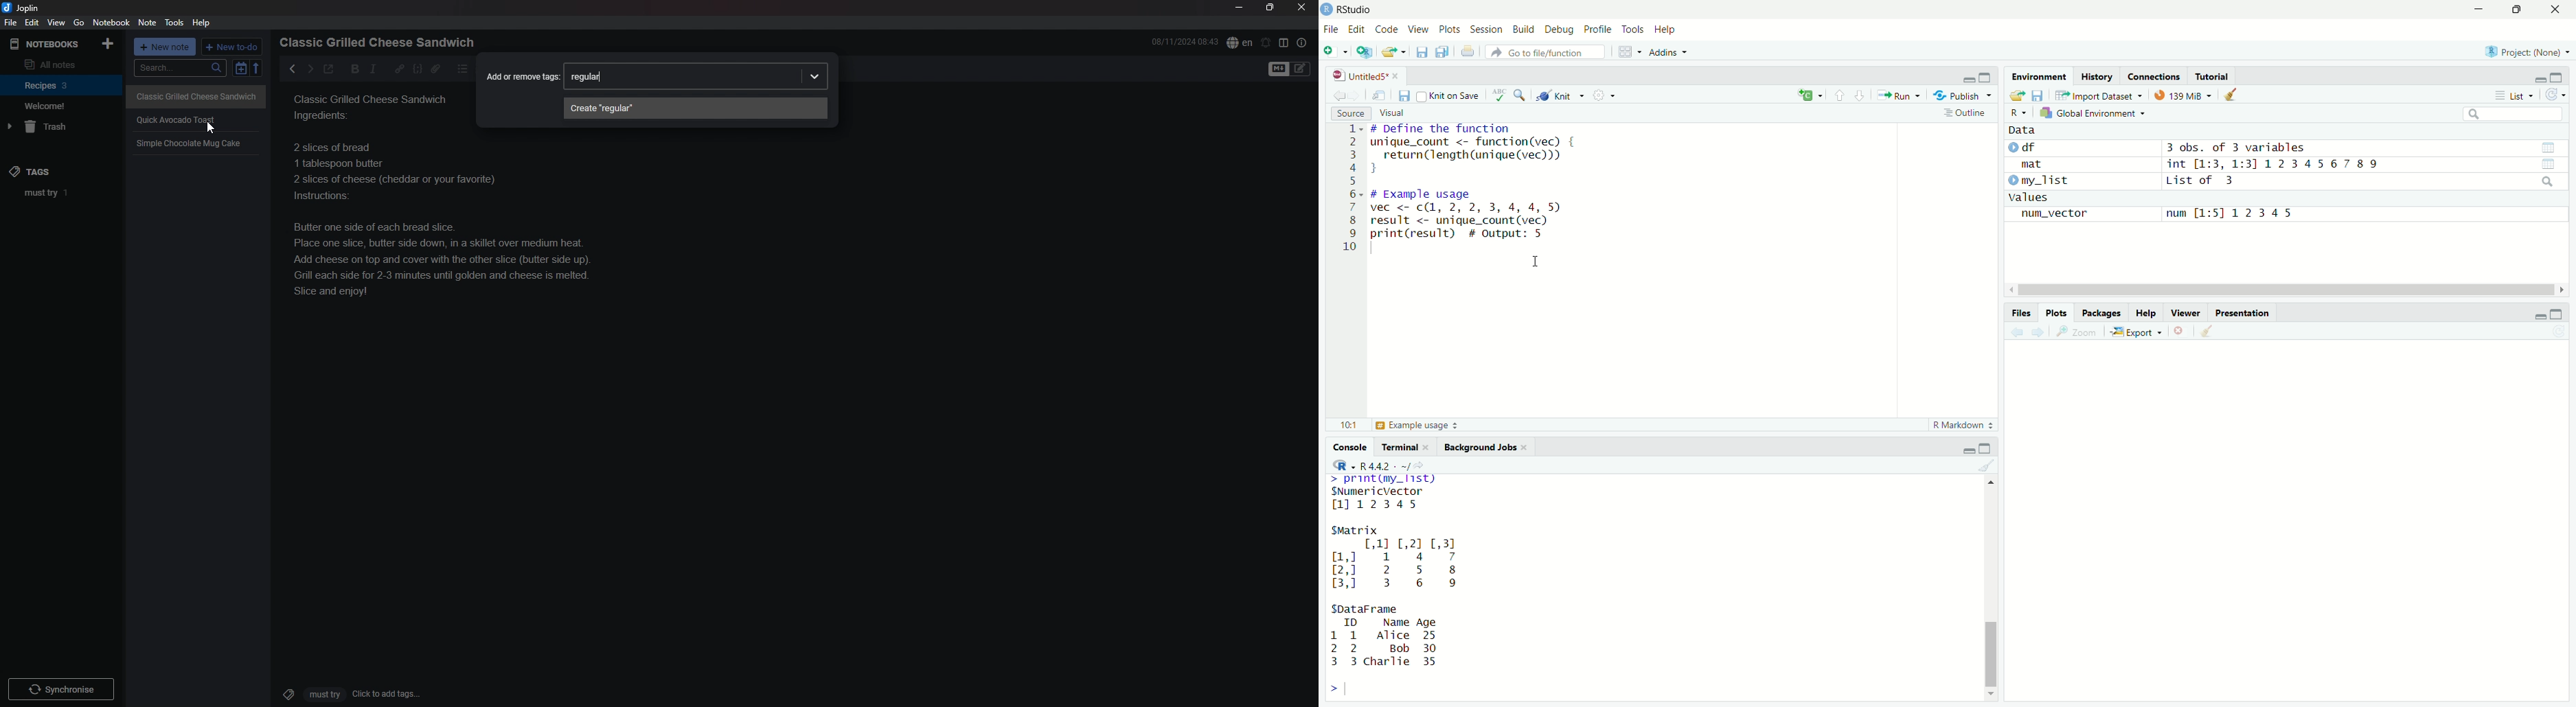 This screenshot has width=2576, height=728. Describe the element at coordinates (1966, 79) in the screenshot. I see `minimize` at that location.